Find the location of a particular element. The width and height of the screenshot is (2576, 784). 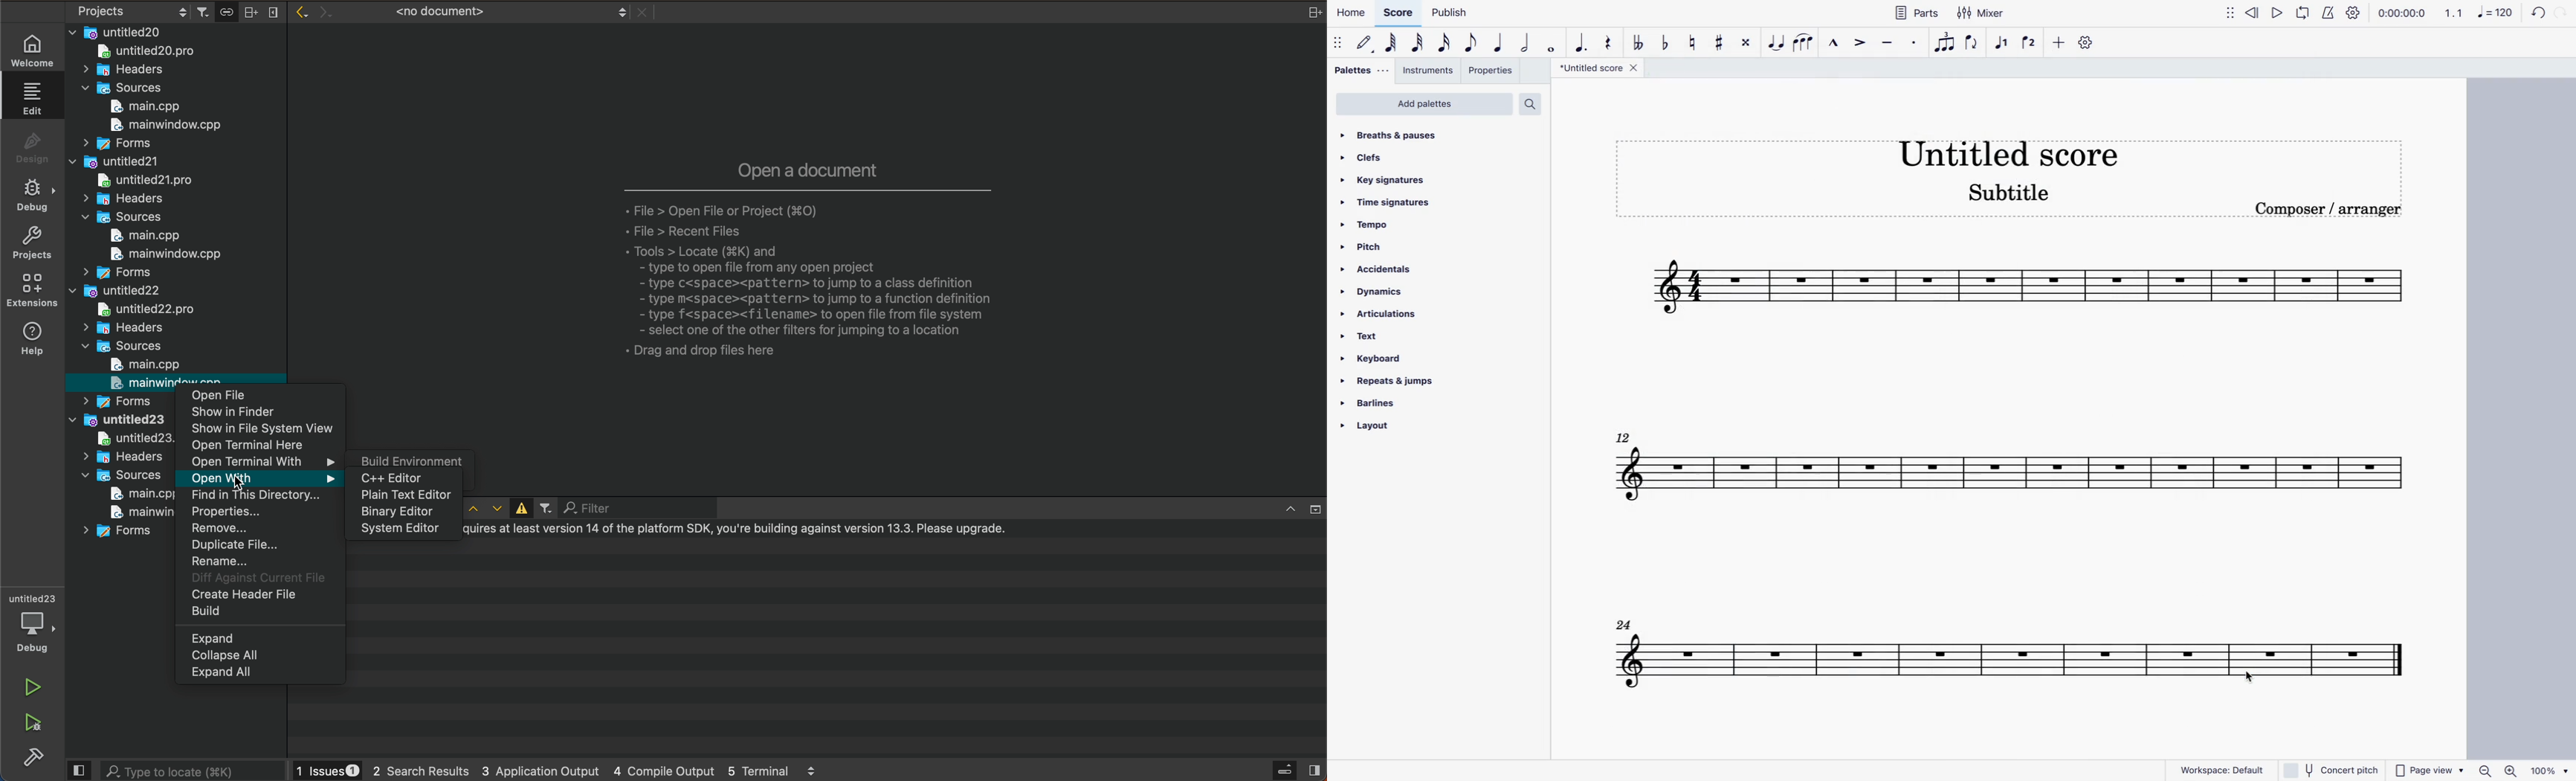

mainwindow is located at coordinates (158, 255).